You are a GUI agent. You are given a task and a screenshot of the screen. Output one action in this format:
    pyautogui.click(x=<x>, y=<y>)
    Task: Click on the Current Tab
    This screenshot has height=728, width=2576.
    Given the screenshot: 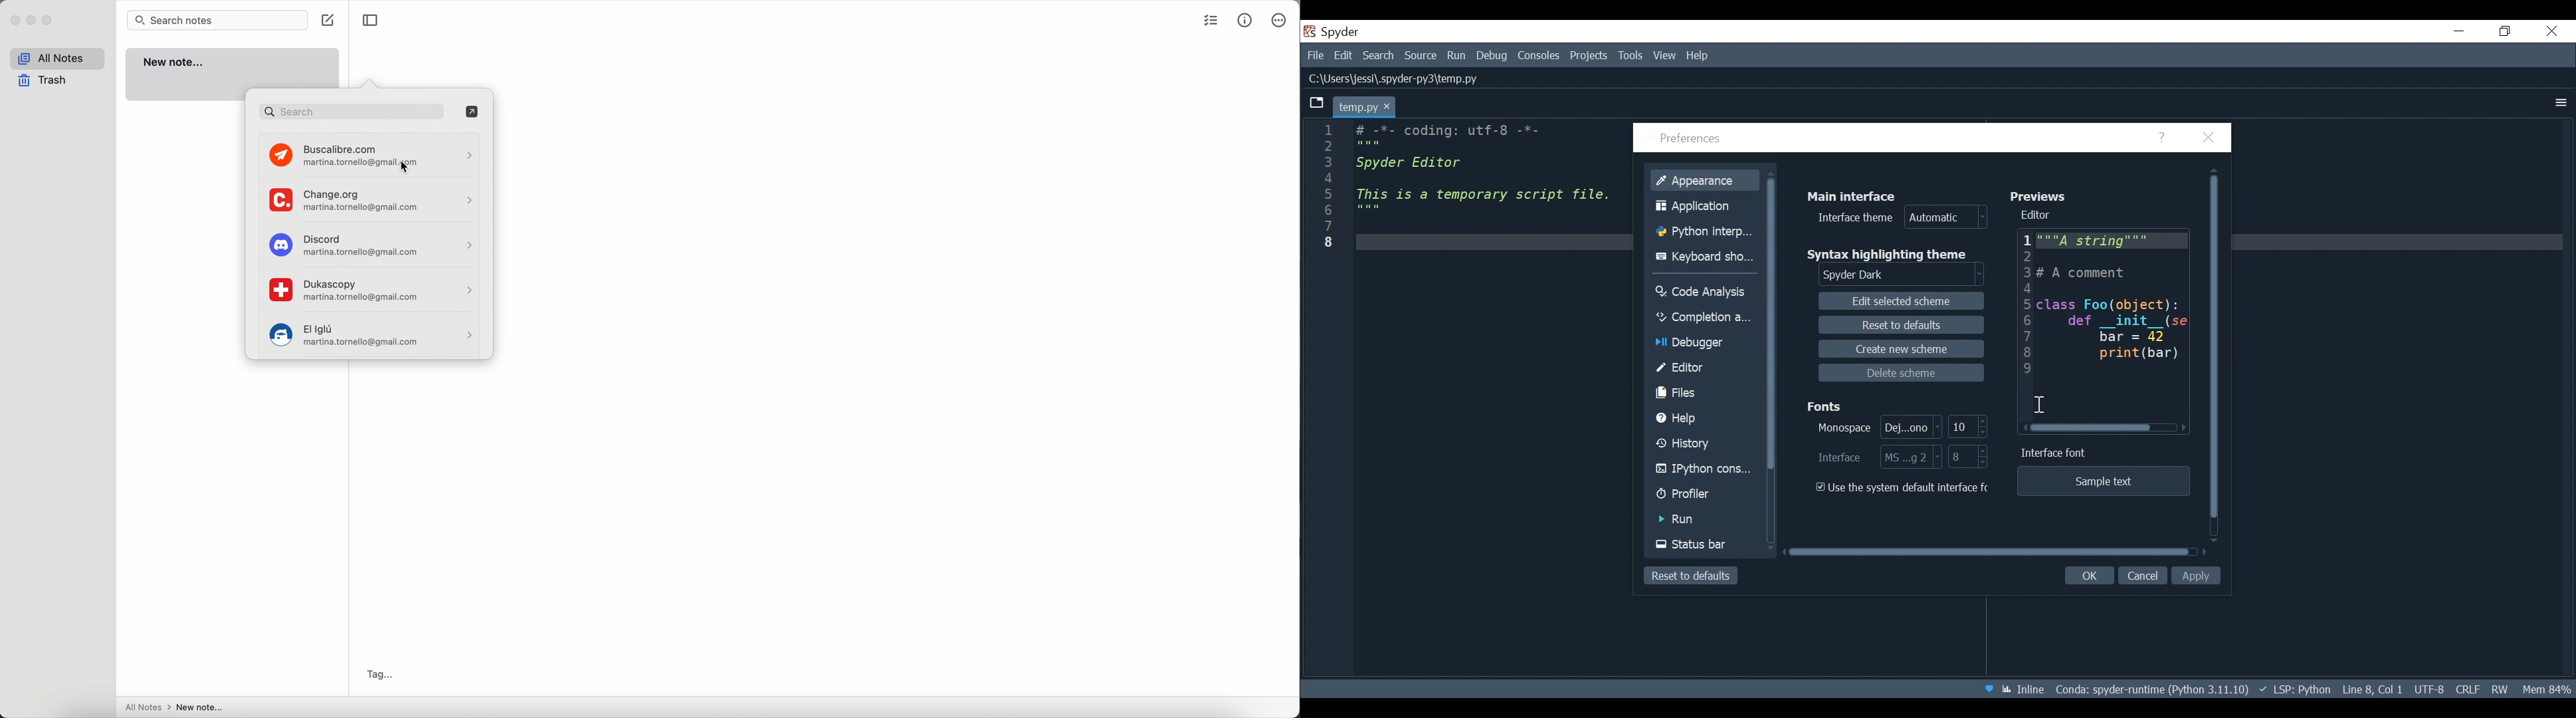 What is the action you would take?
    pyautogui.click(x=1365, y=106)
    